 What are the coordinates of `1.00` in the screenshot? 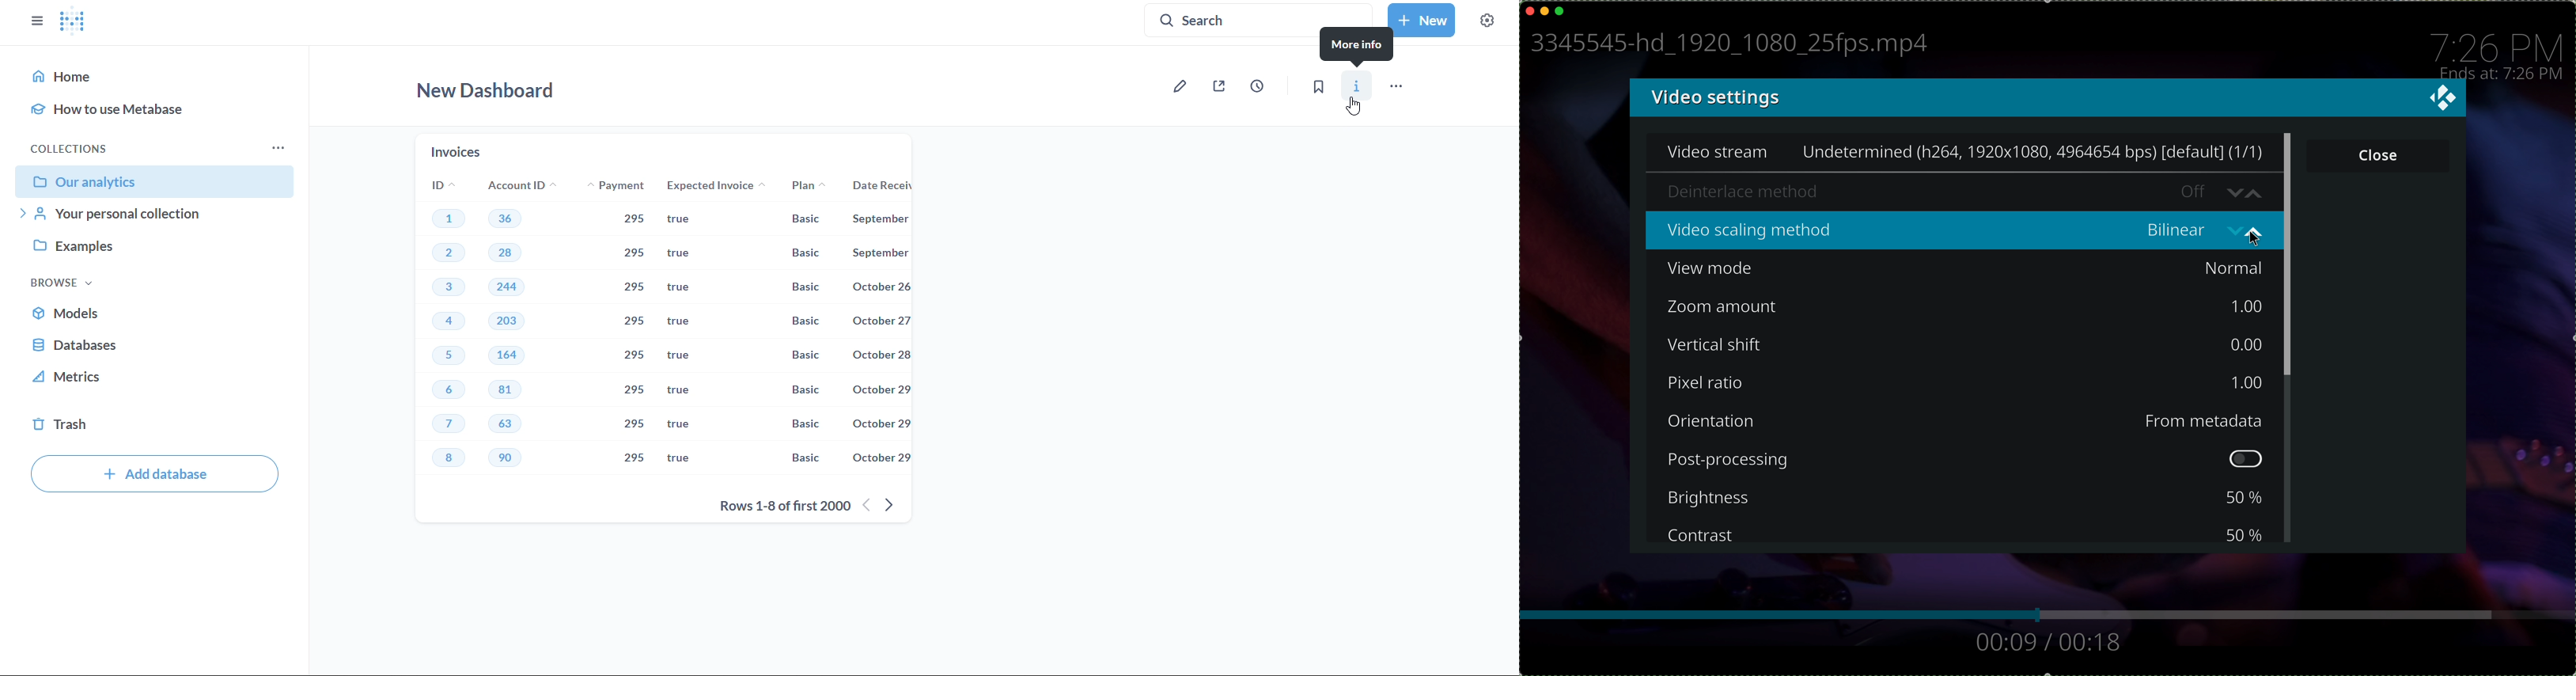 It's located at (2244, 306).